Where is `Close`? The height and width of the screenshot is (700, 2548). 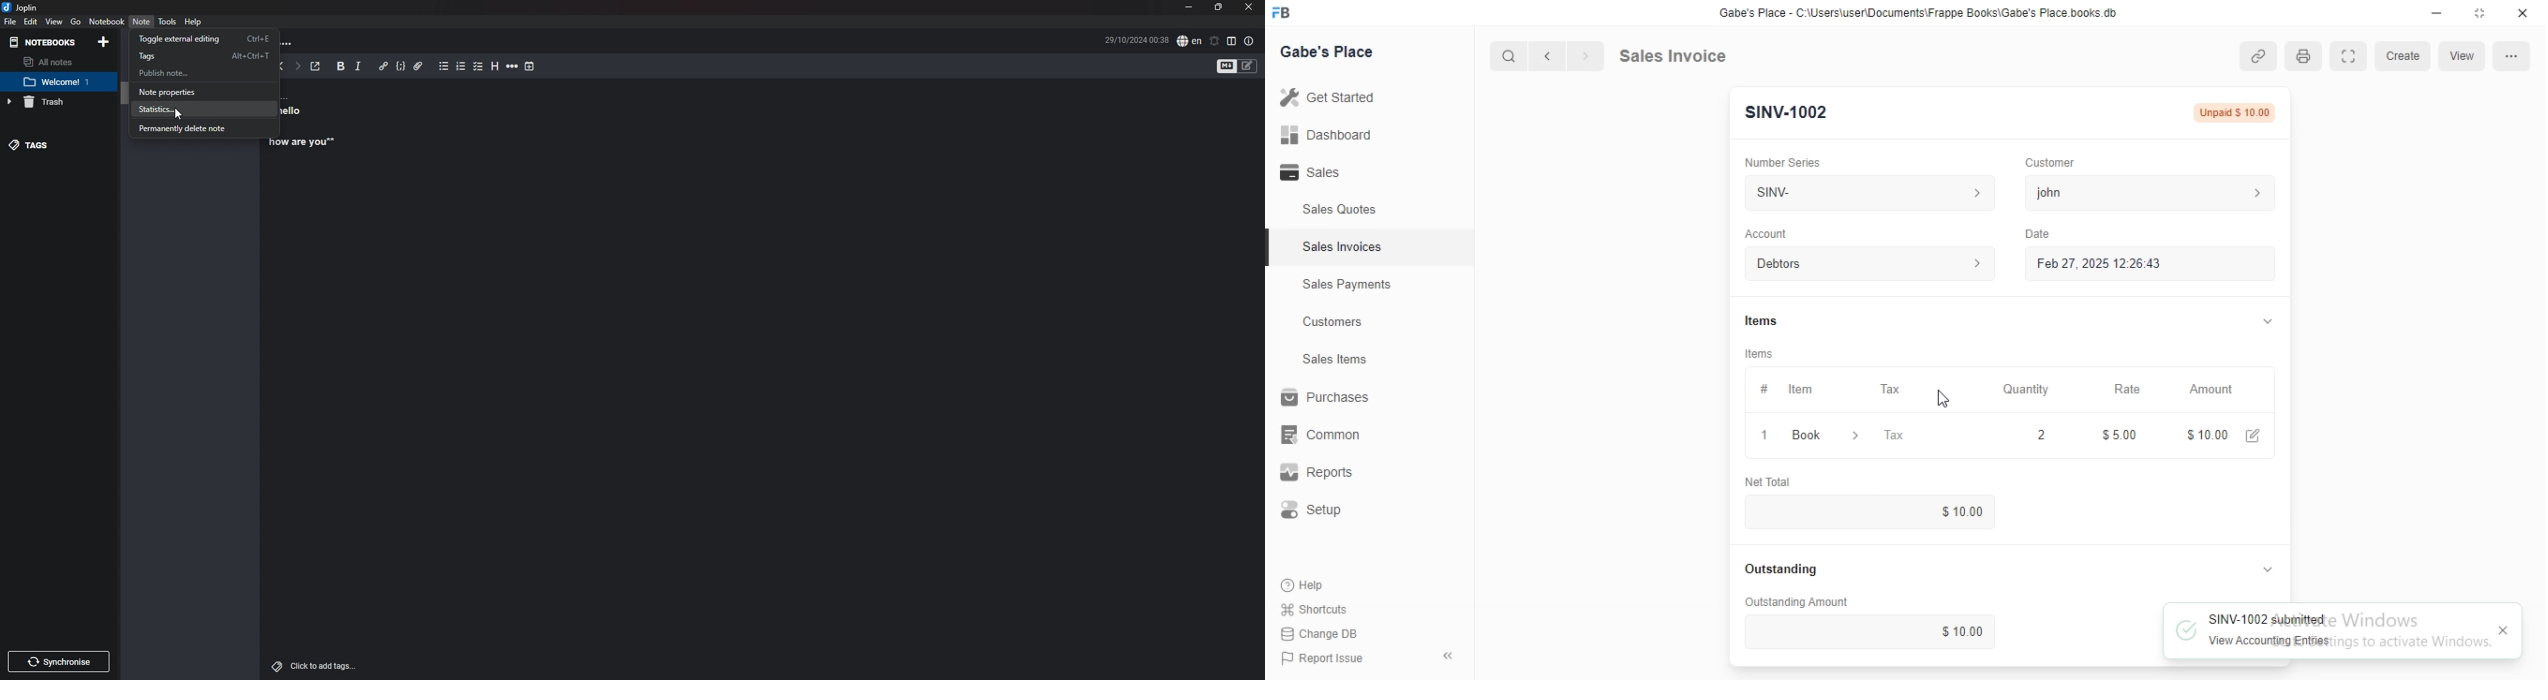 Close is located at coordinates (2522, 14).